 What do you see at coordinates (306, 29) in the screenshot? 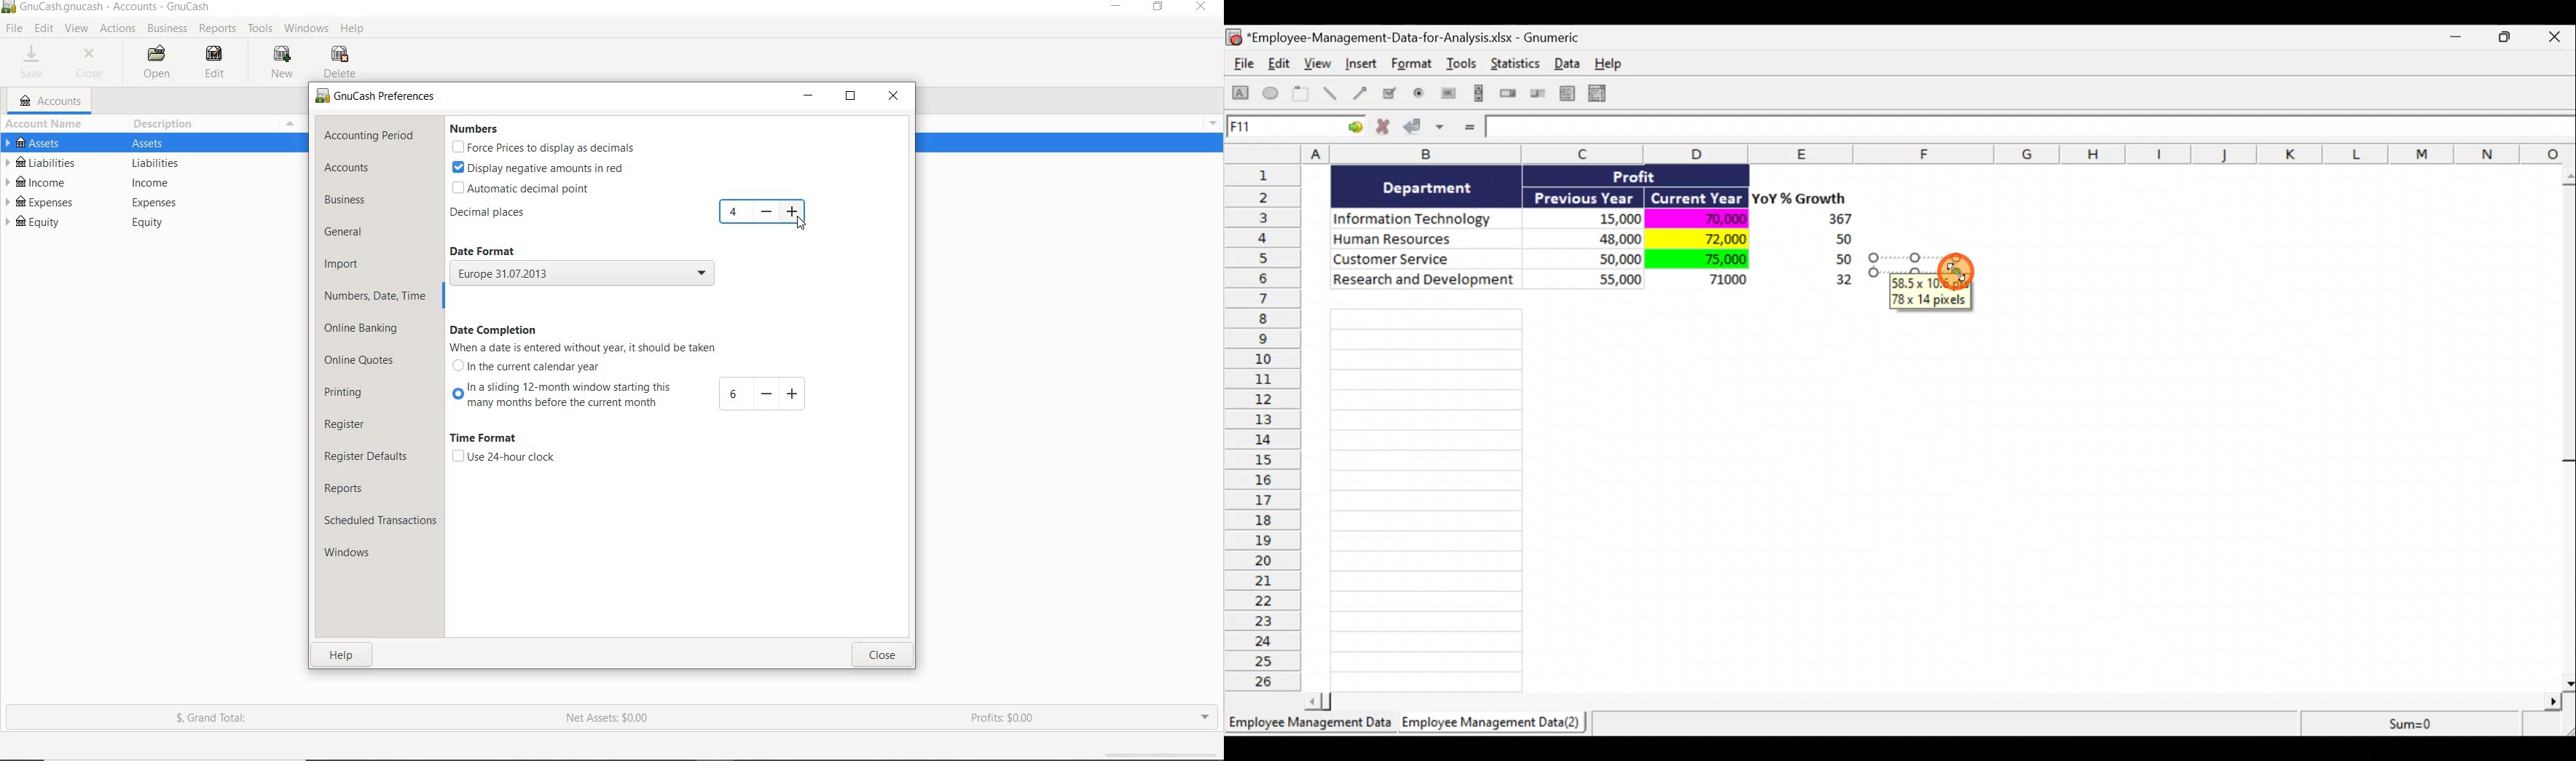
I see `WINDOWS` at bounding box center [306, 29].